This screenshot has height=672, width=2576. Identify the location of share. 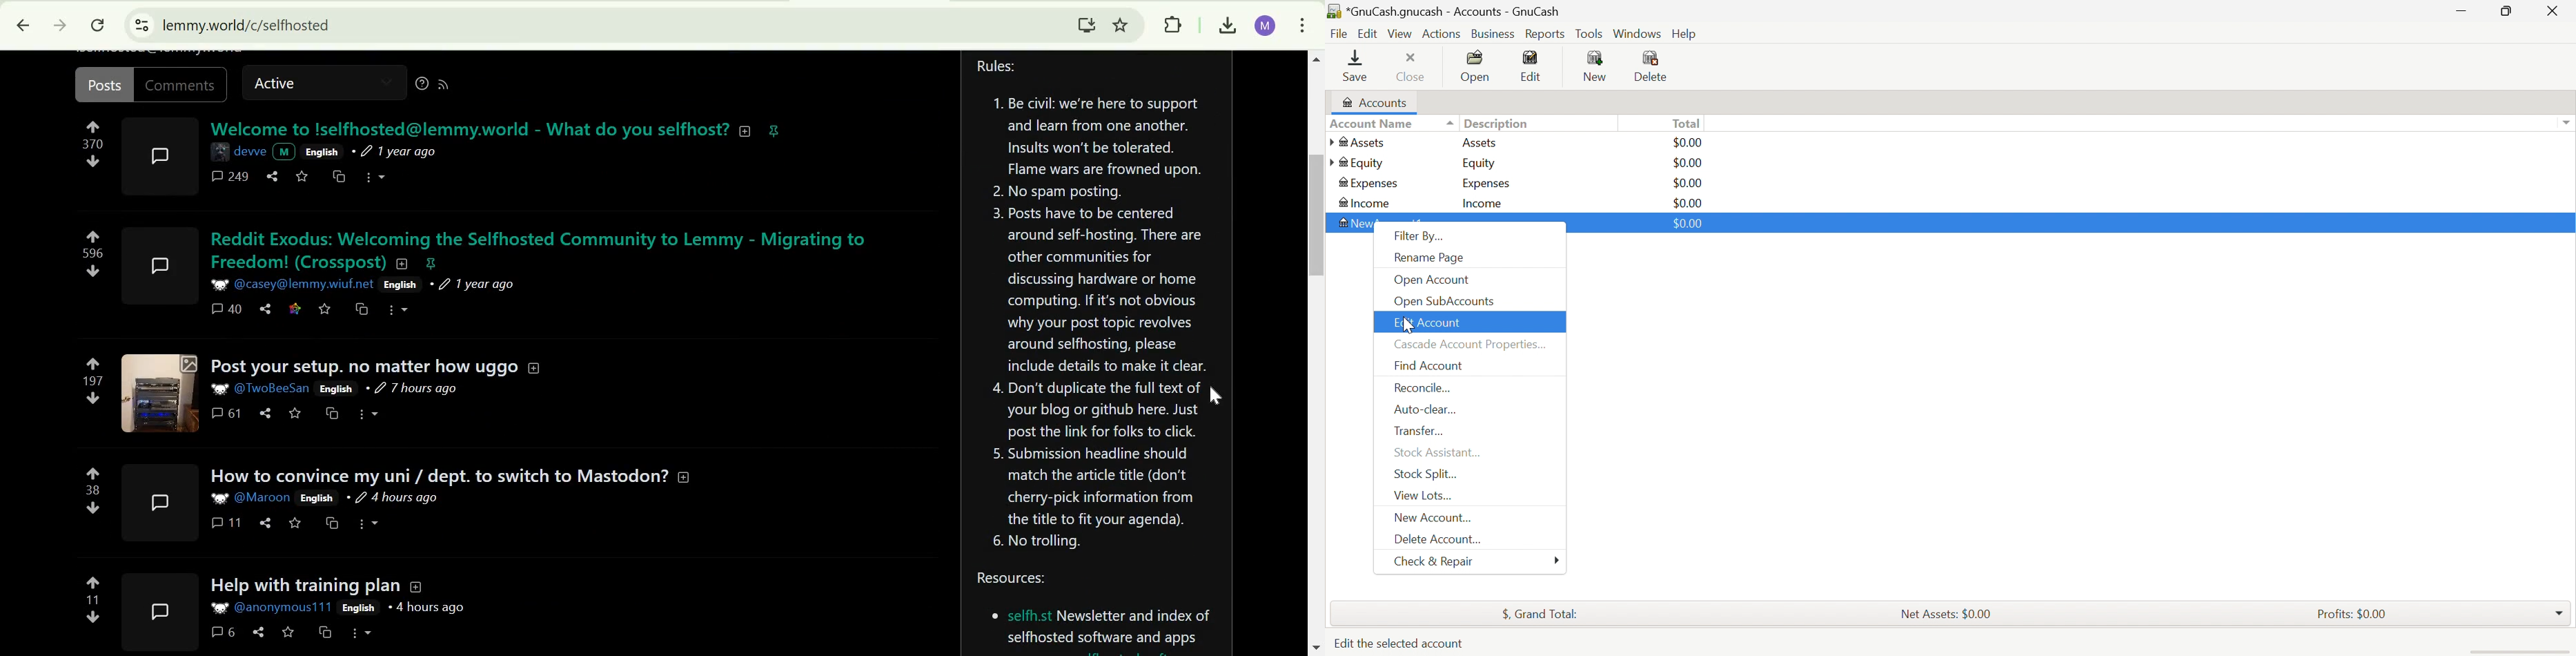
(258, 632).